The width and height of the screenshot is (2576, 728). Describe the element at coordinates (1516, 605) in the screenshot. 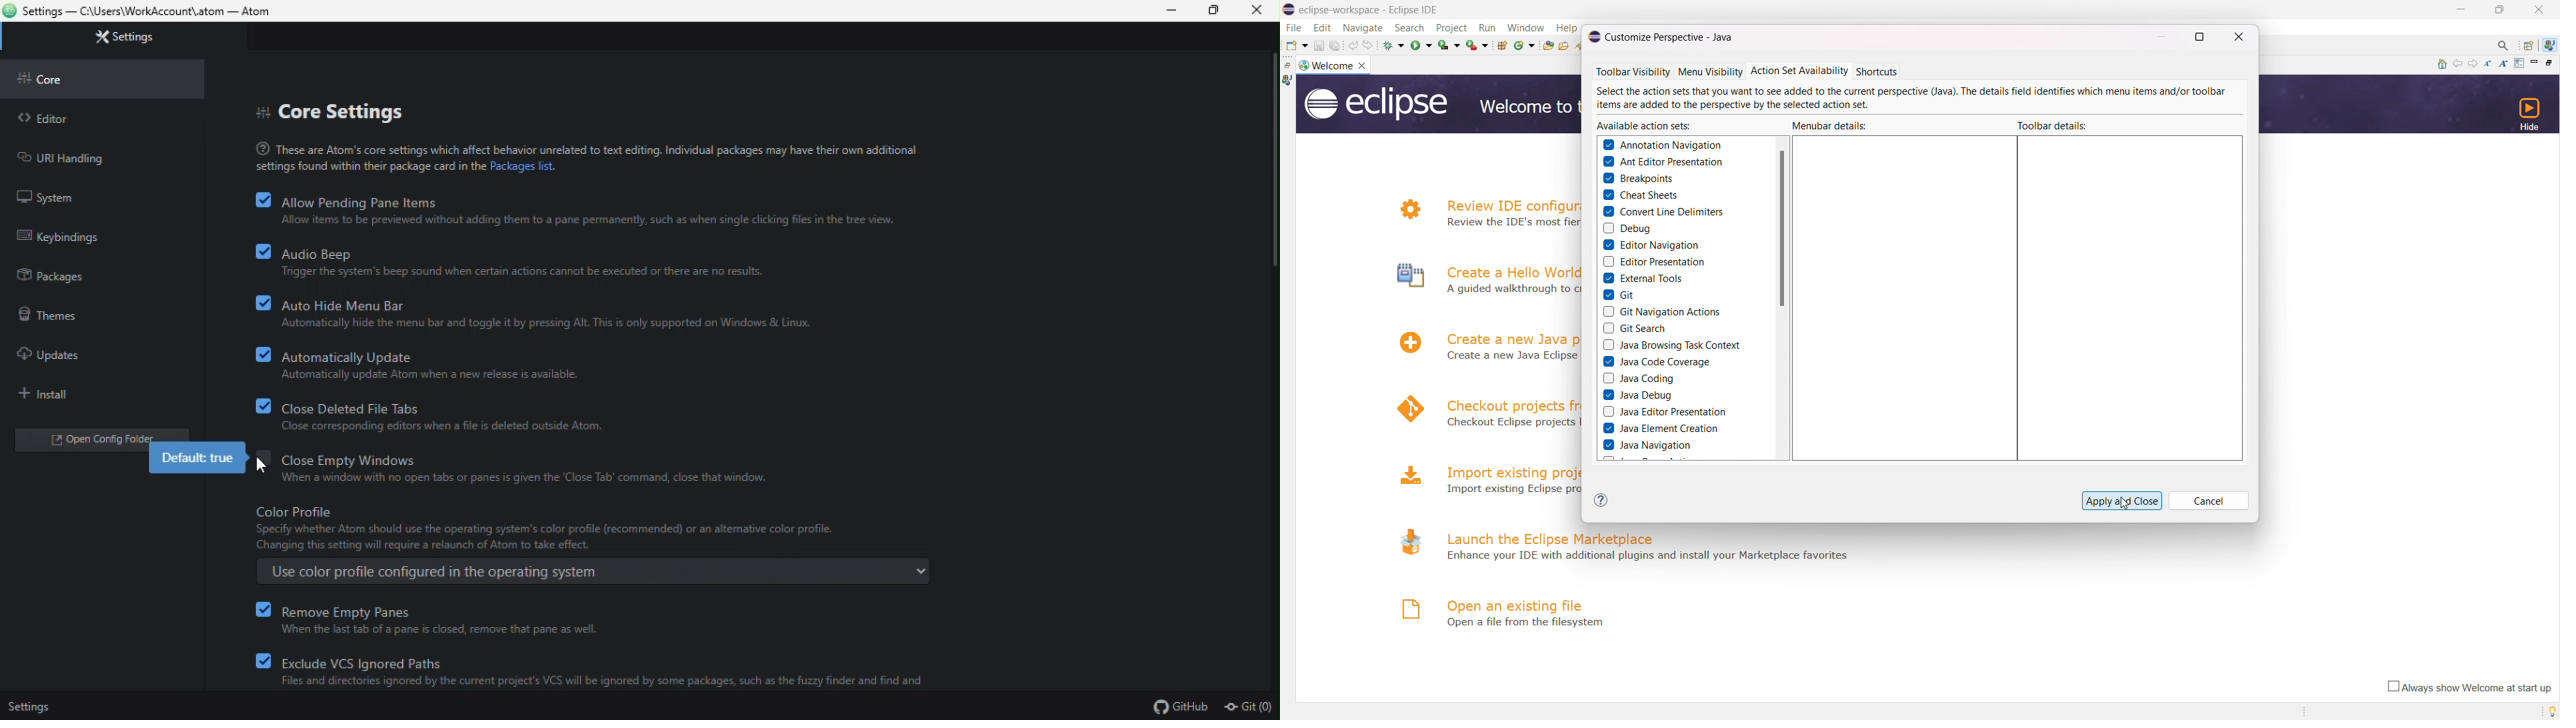

I see `open an existing file` at that location.